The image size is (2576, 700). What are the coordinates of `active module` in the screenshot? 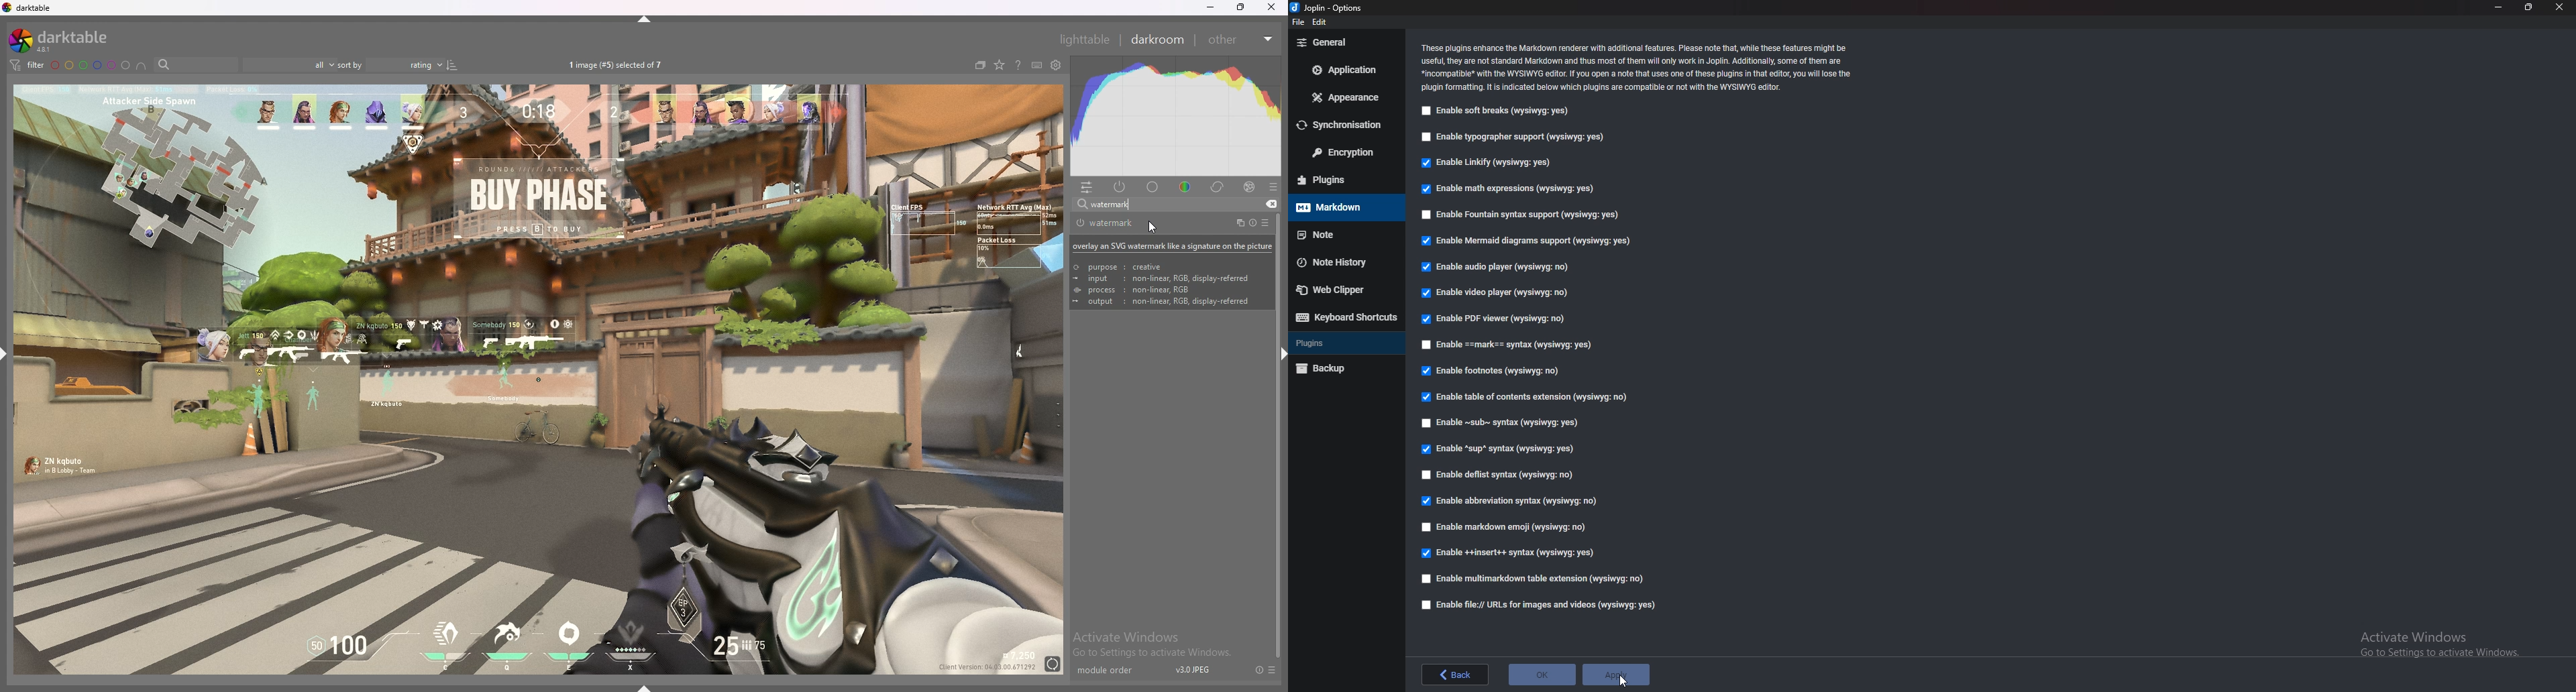 It's located at (1120, 186).